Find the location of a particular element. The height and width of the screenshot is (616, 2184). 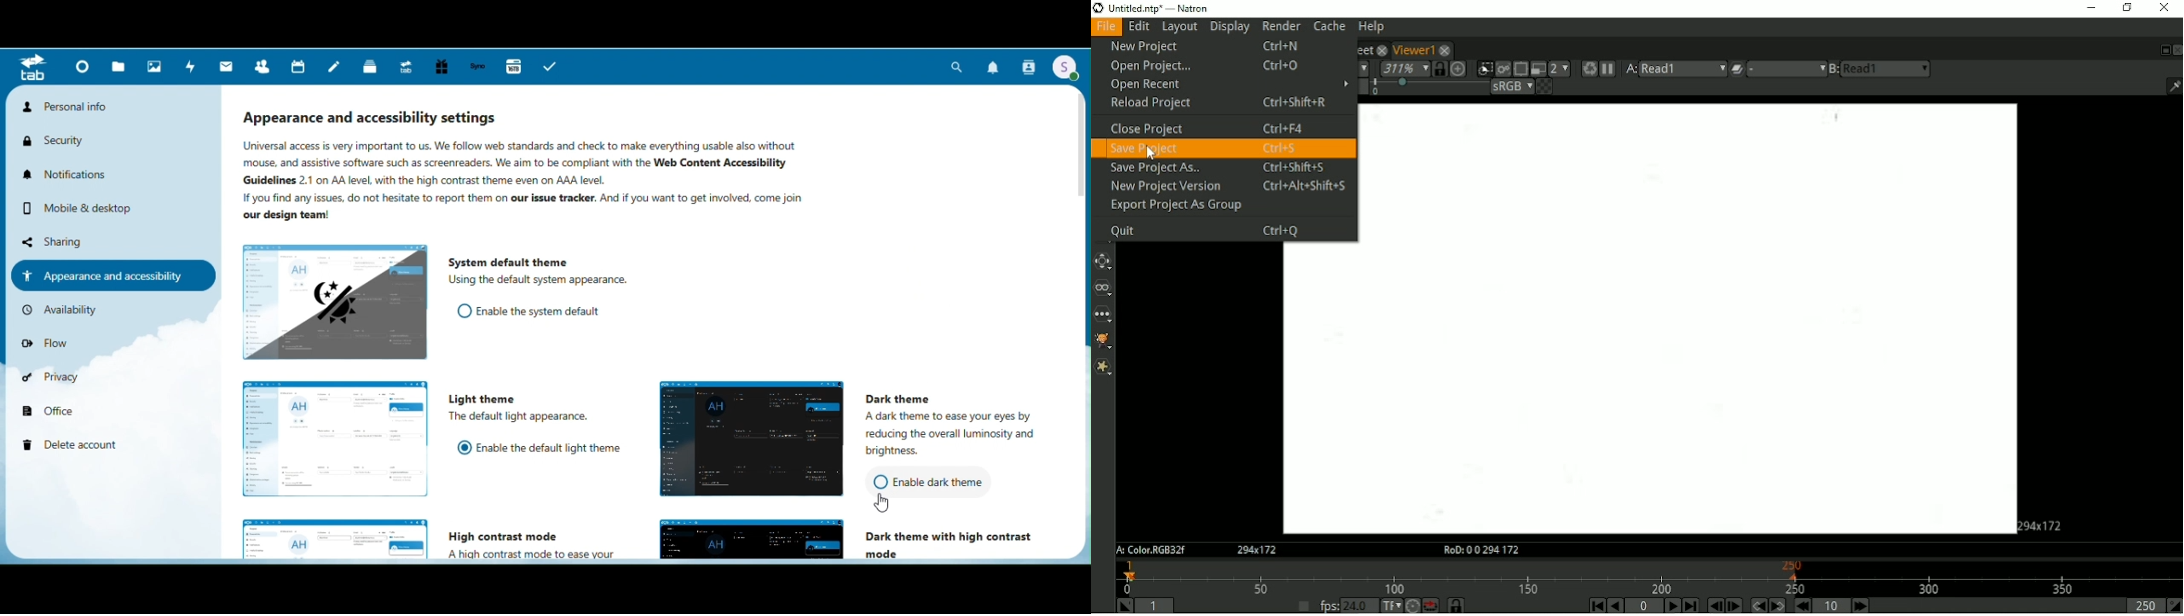

Synchronized is located at coordinates (1438, 70).